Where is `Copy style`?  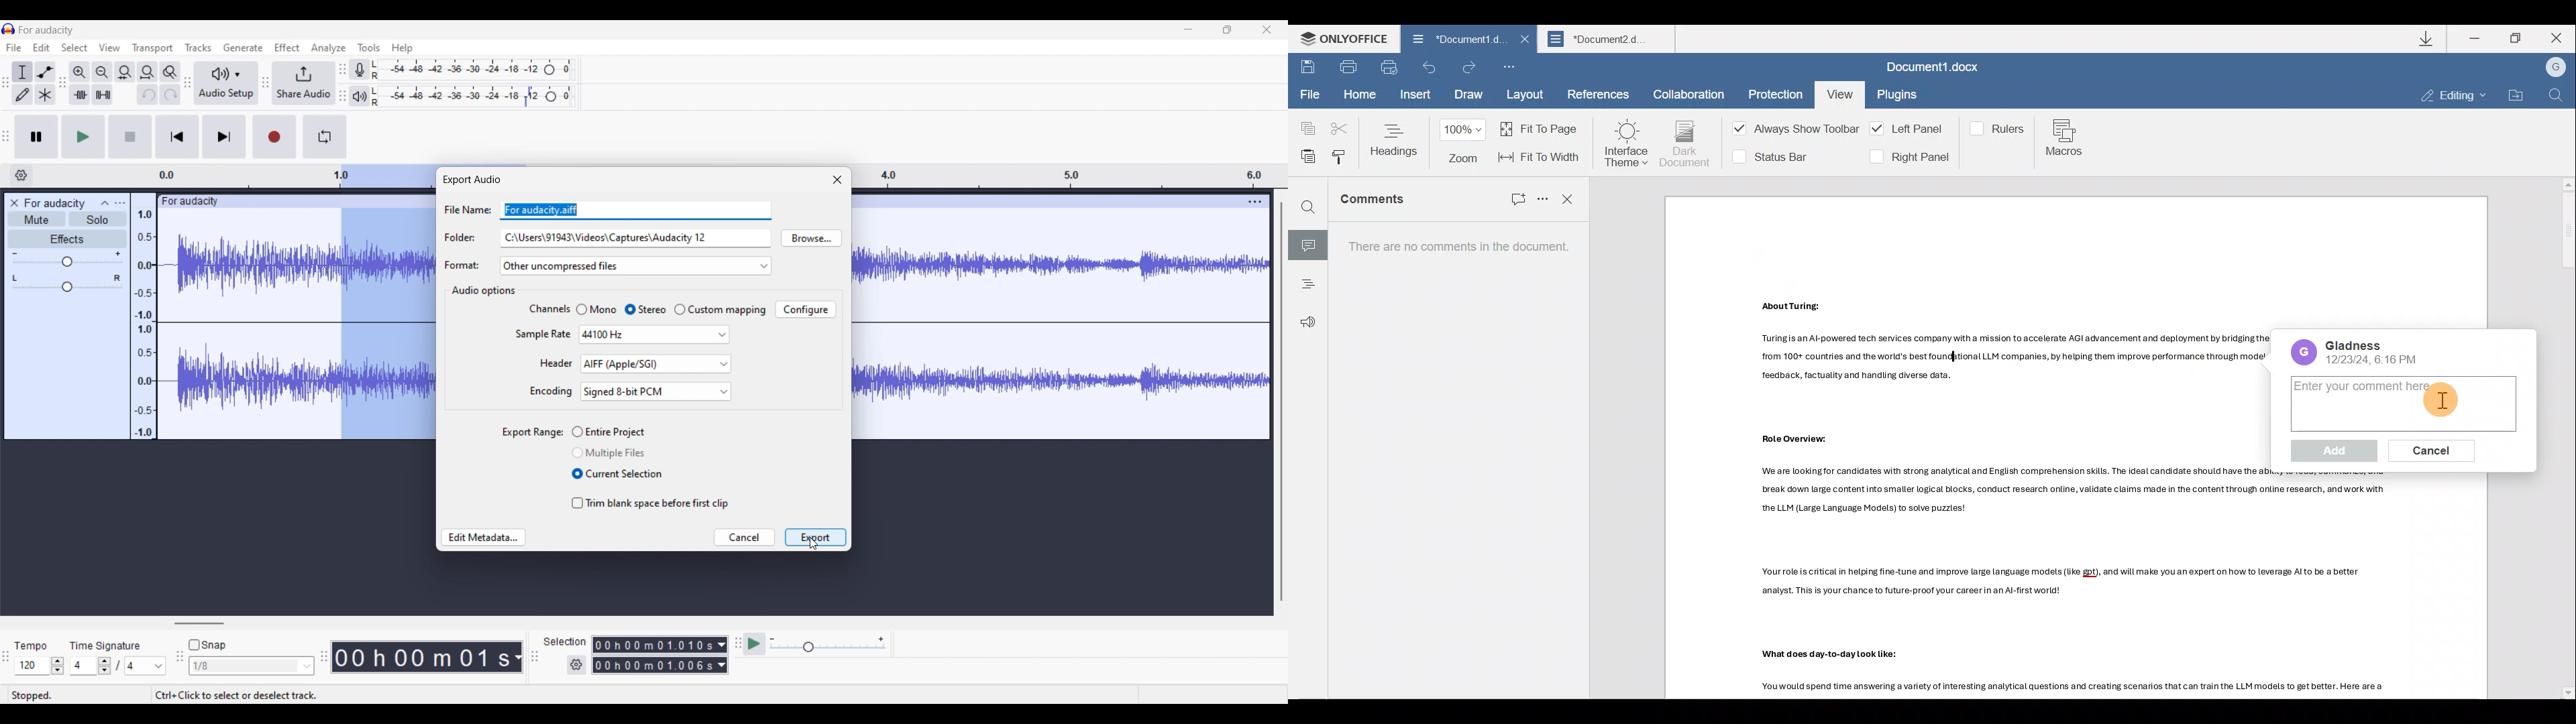 Copy style is located at coordinates (1339, 157).